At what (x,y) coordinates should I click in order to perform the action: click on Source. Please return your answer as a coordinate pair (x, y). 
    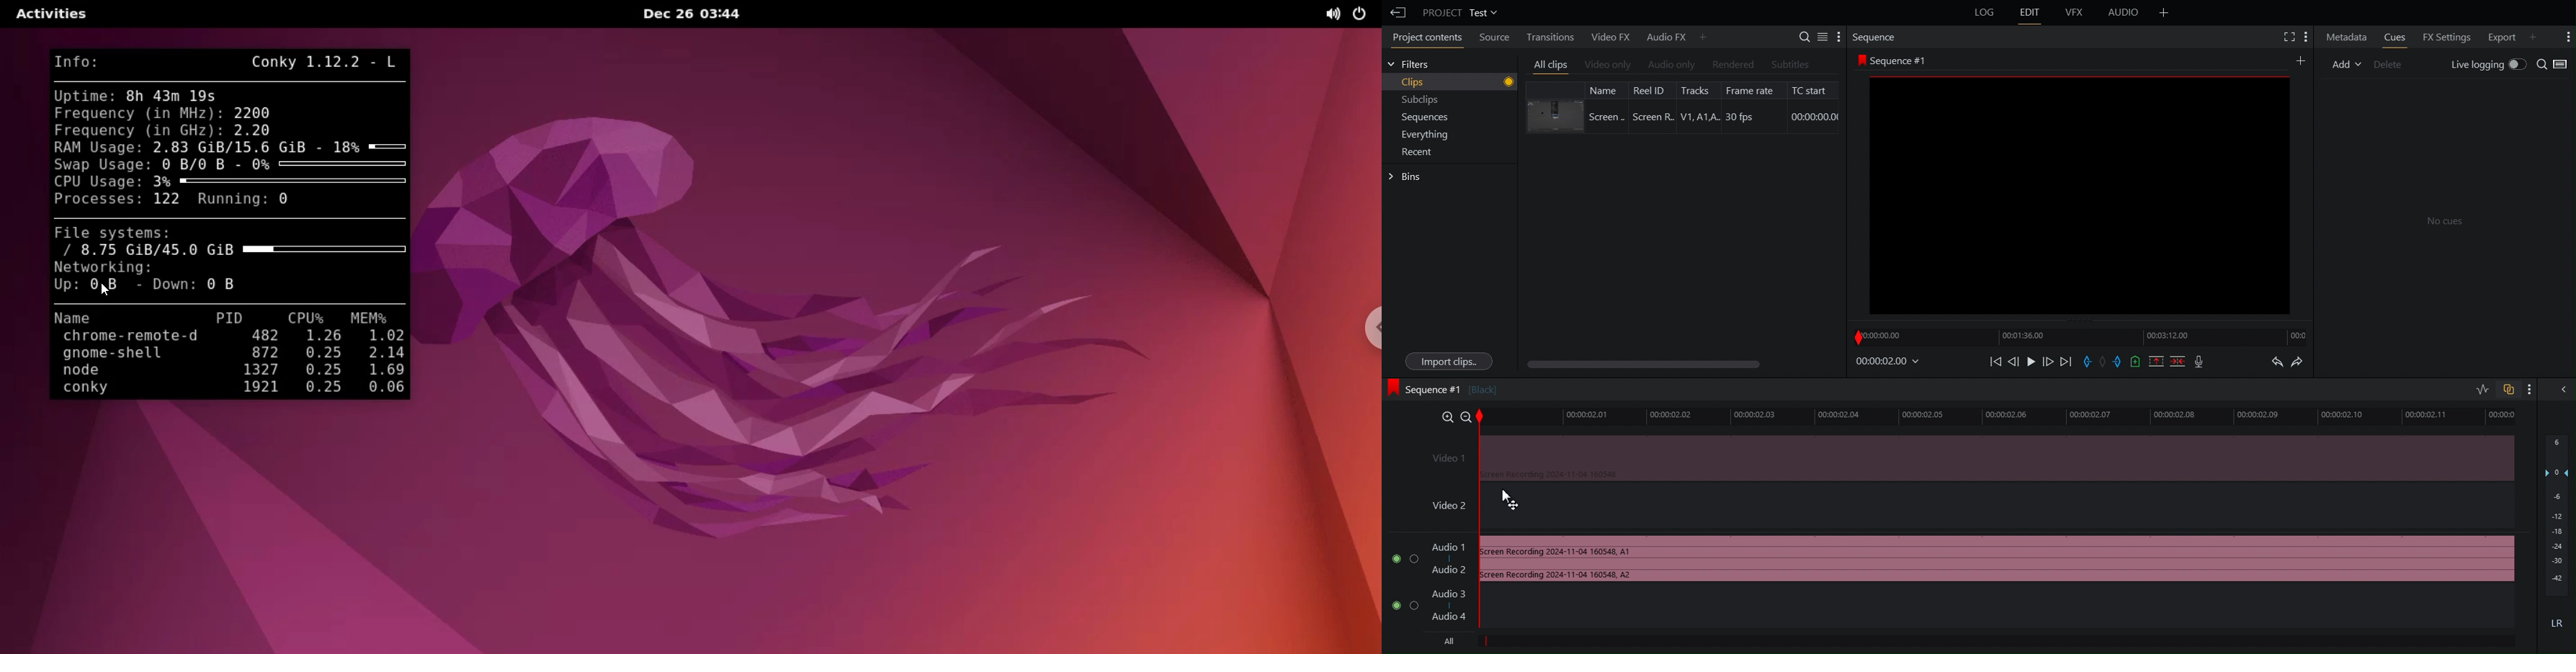
    Looking at the image, I should click on (1496, 37).